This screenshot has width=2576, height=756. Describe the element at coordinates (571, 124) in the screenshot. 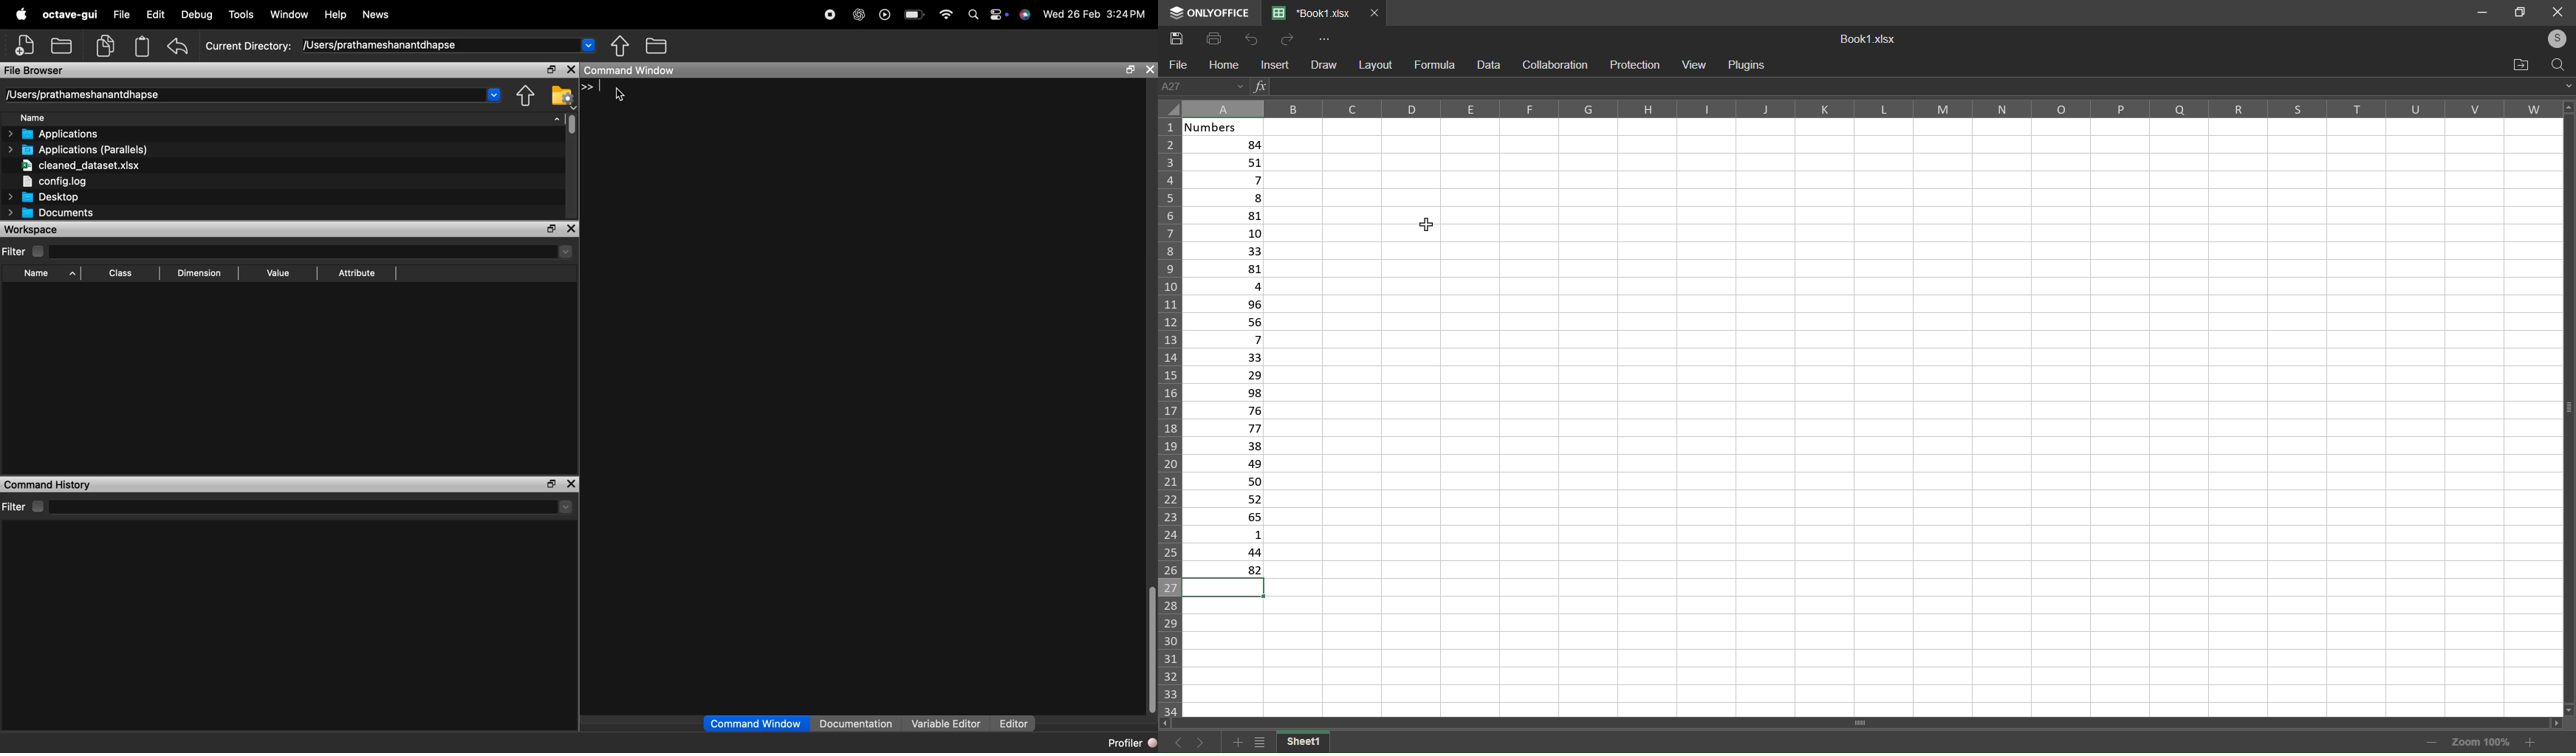

I see `Scroll bar` at that location.